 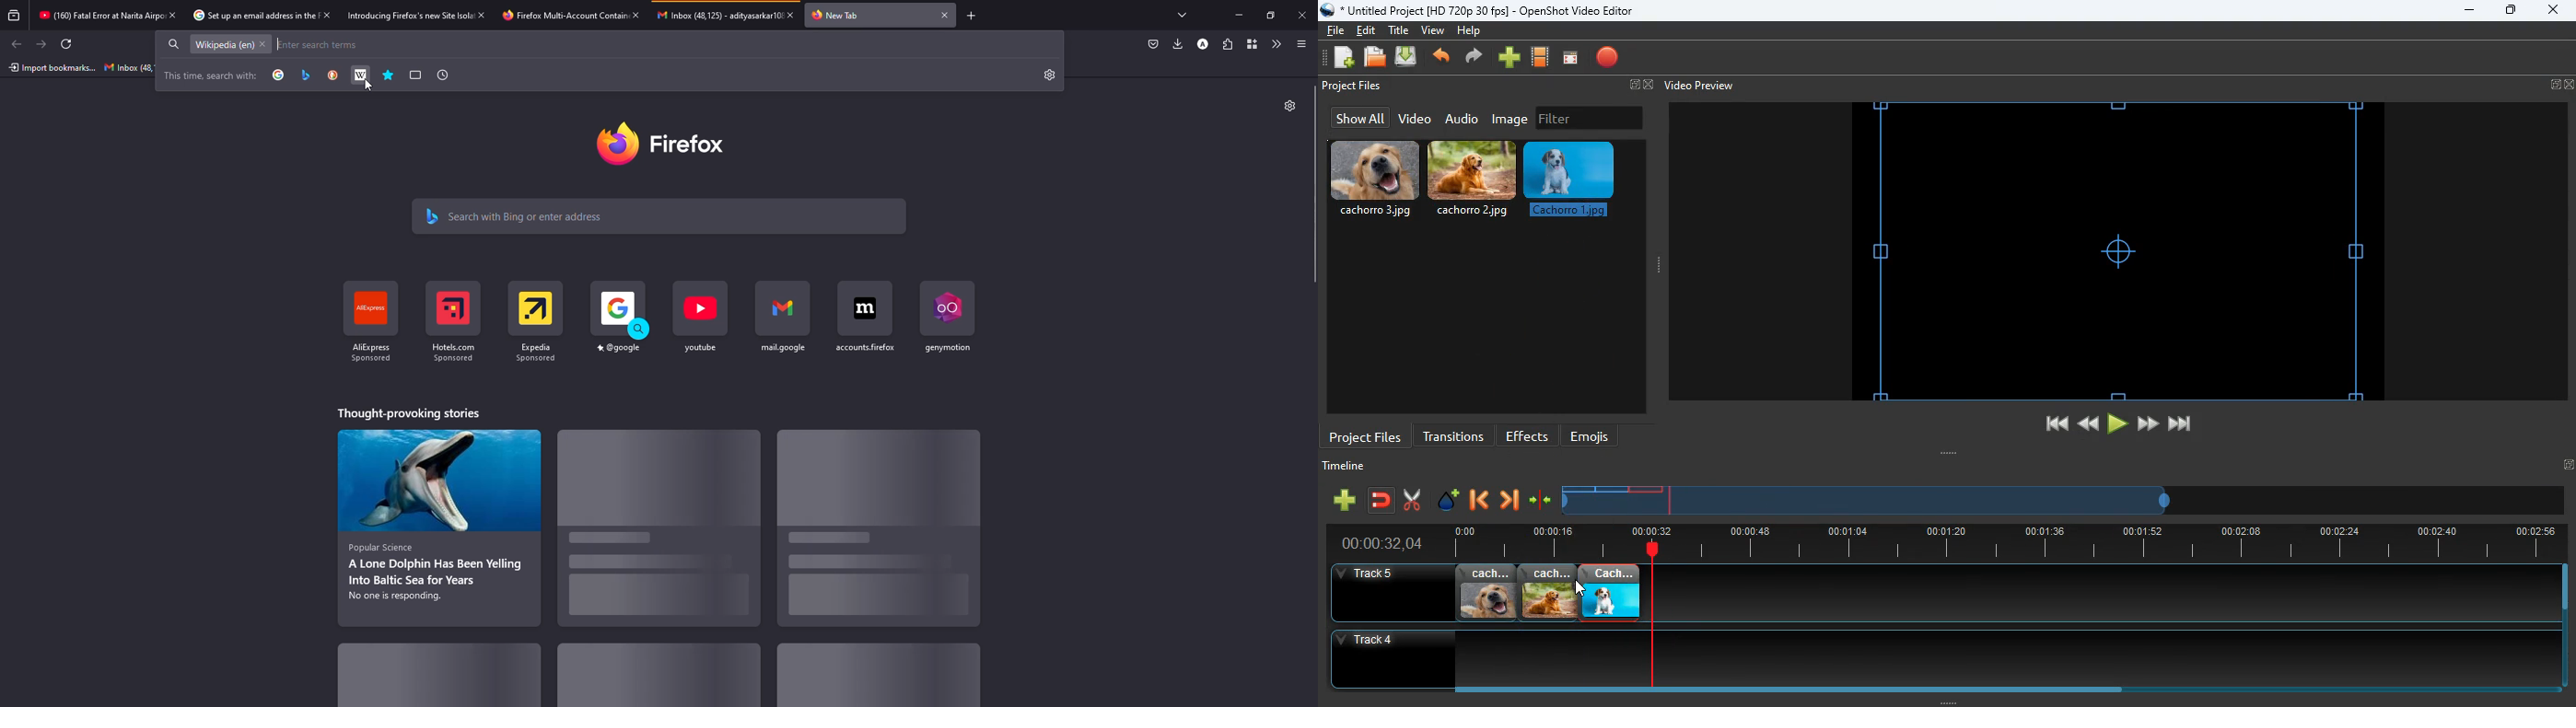 What do you see at coordinates (1995, 690) in the screenshot?
I see `Horizontal slide bar` at bounding box center [1995, 690].